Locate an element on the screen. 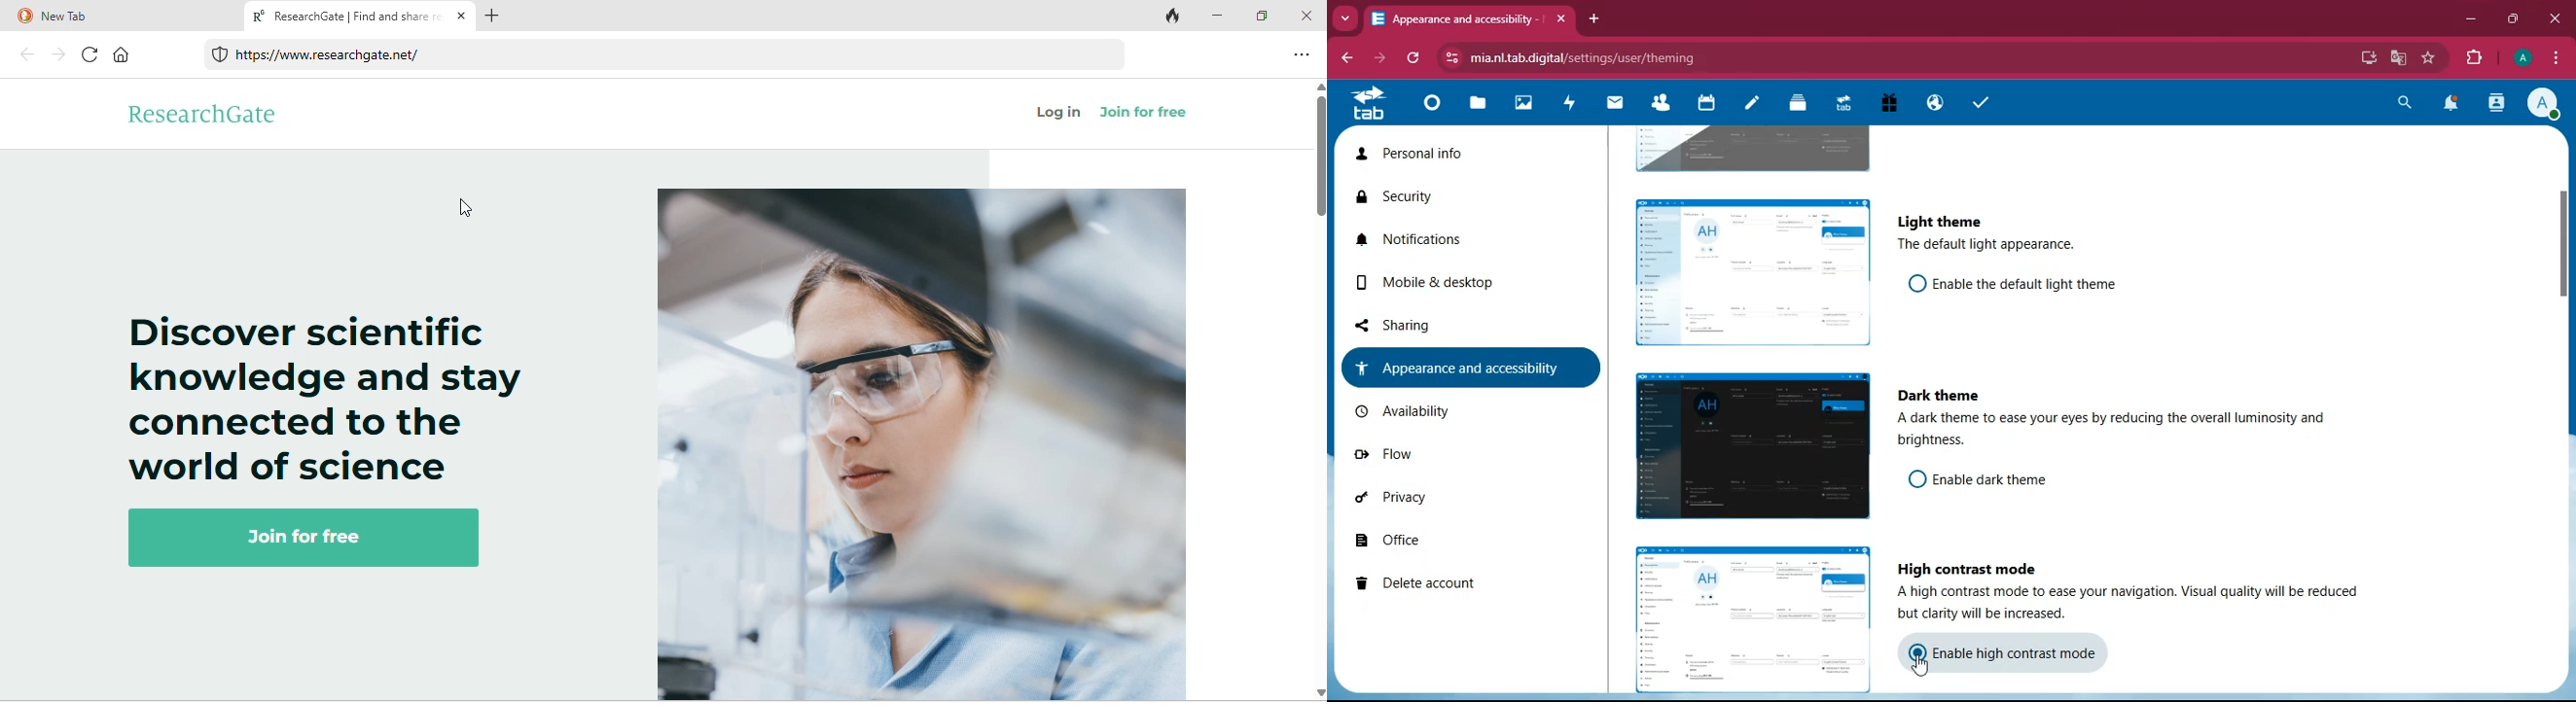 The width and height of the screenshot is (2576, 728). minimize is located at coordinates (1222, 17).